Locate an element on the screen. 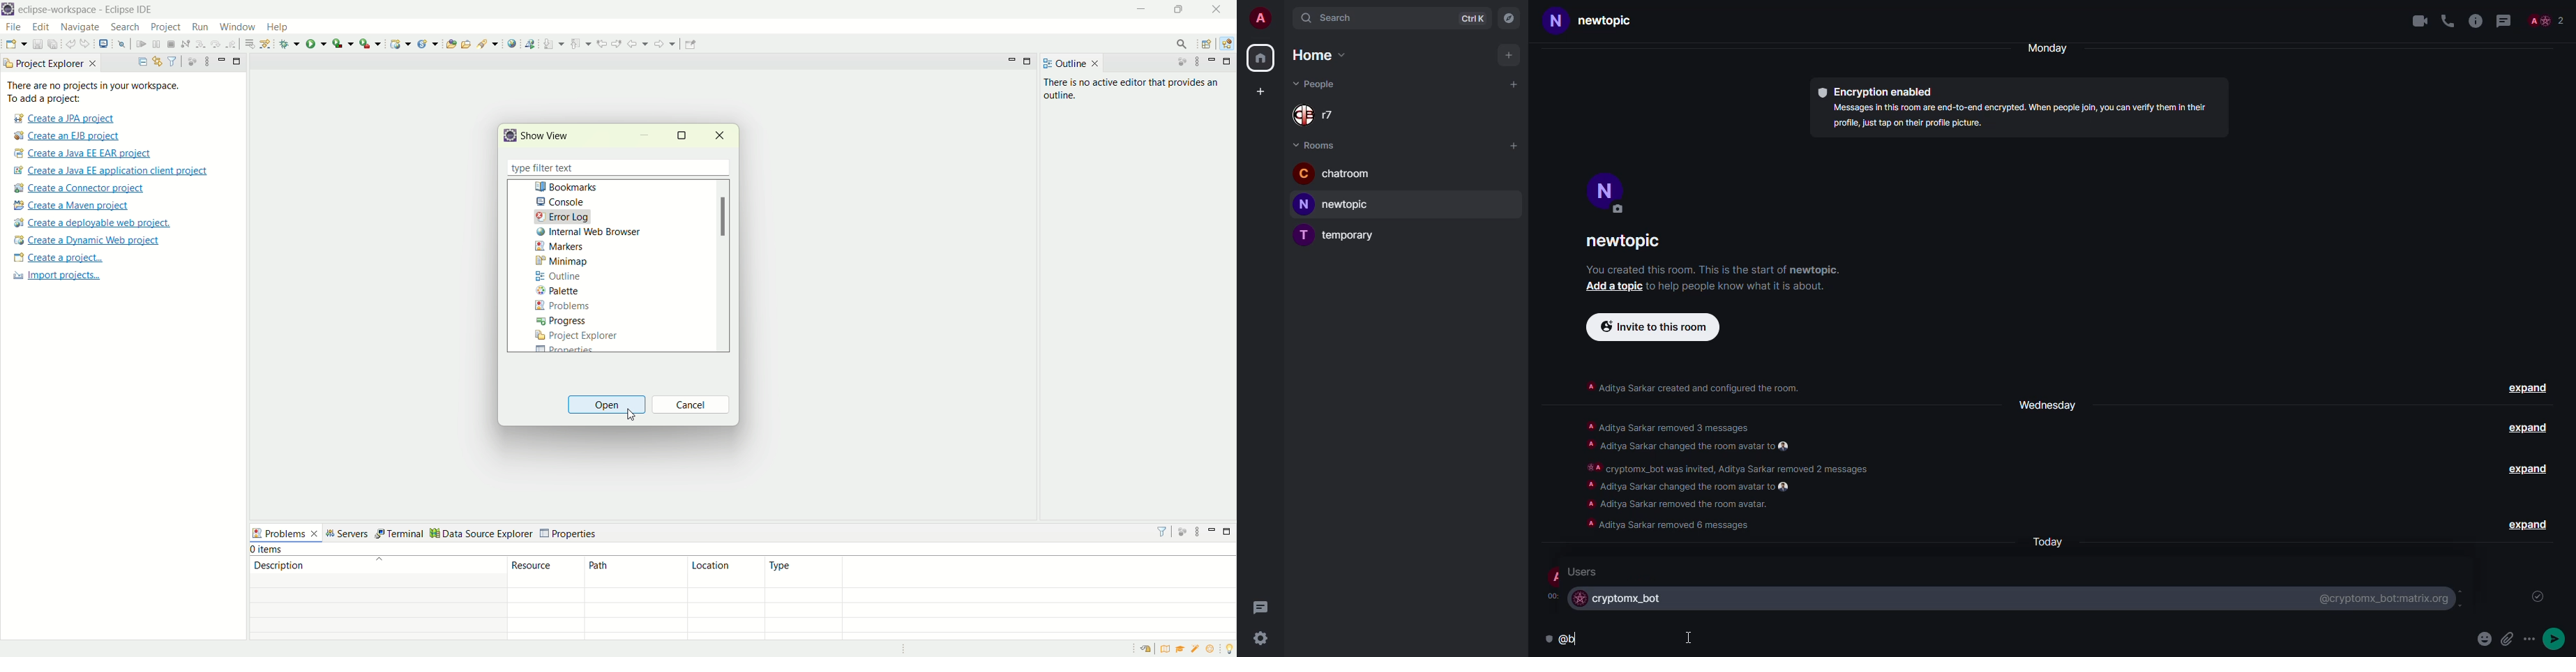  view menu is located at coordinates (1199, 533).